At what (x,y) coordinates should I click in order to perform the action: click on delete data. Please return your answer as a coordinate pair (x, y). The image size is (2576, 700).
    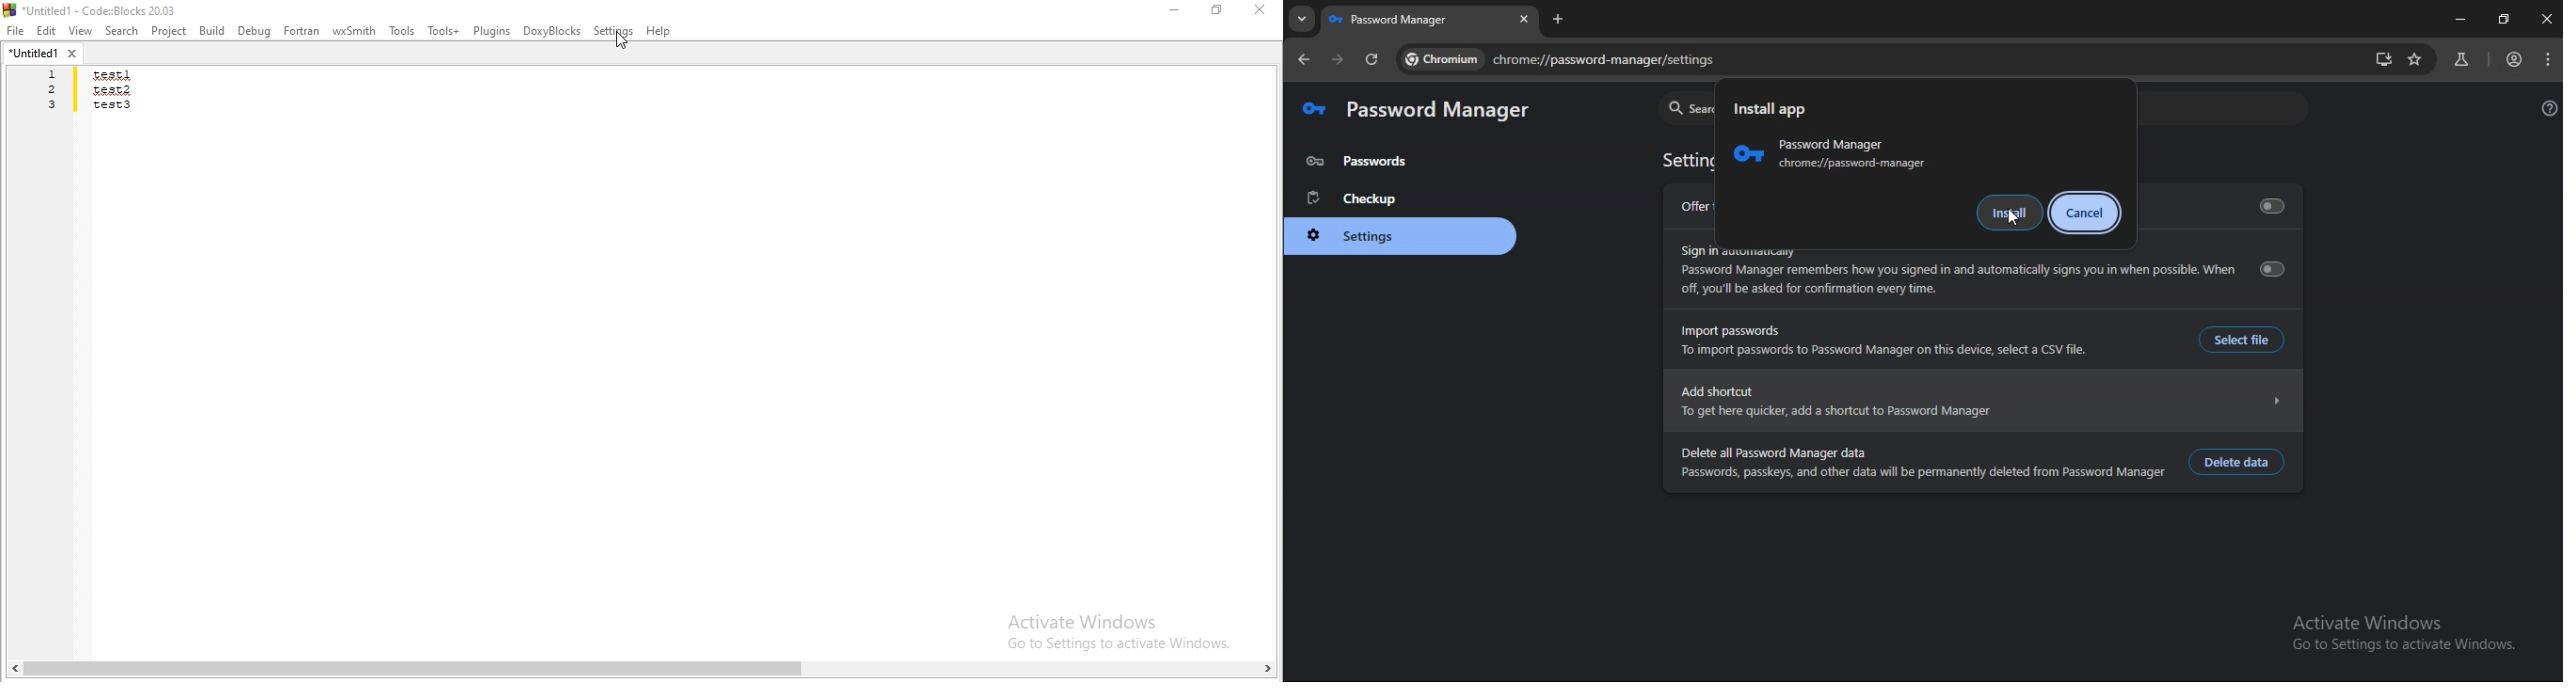
    Looking at the image, I should click on (2237, 462).